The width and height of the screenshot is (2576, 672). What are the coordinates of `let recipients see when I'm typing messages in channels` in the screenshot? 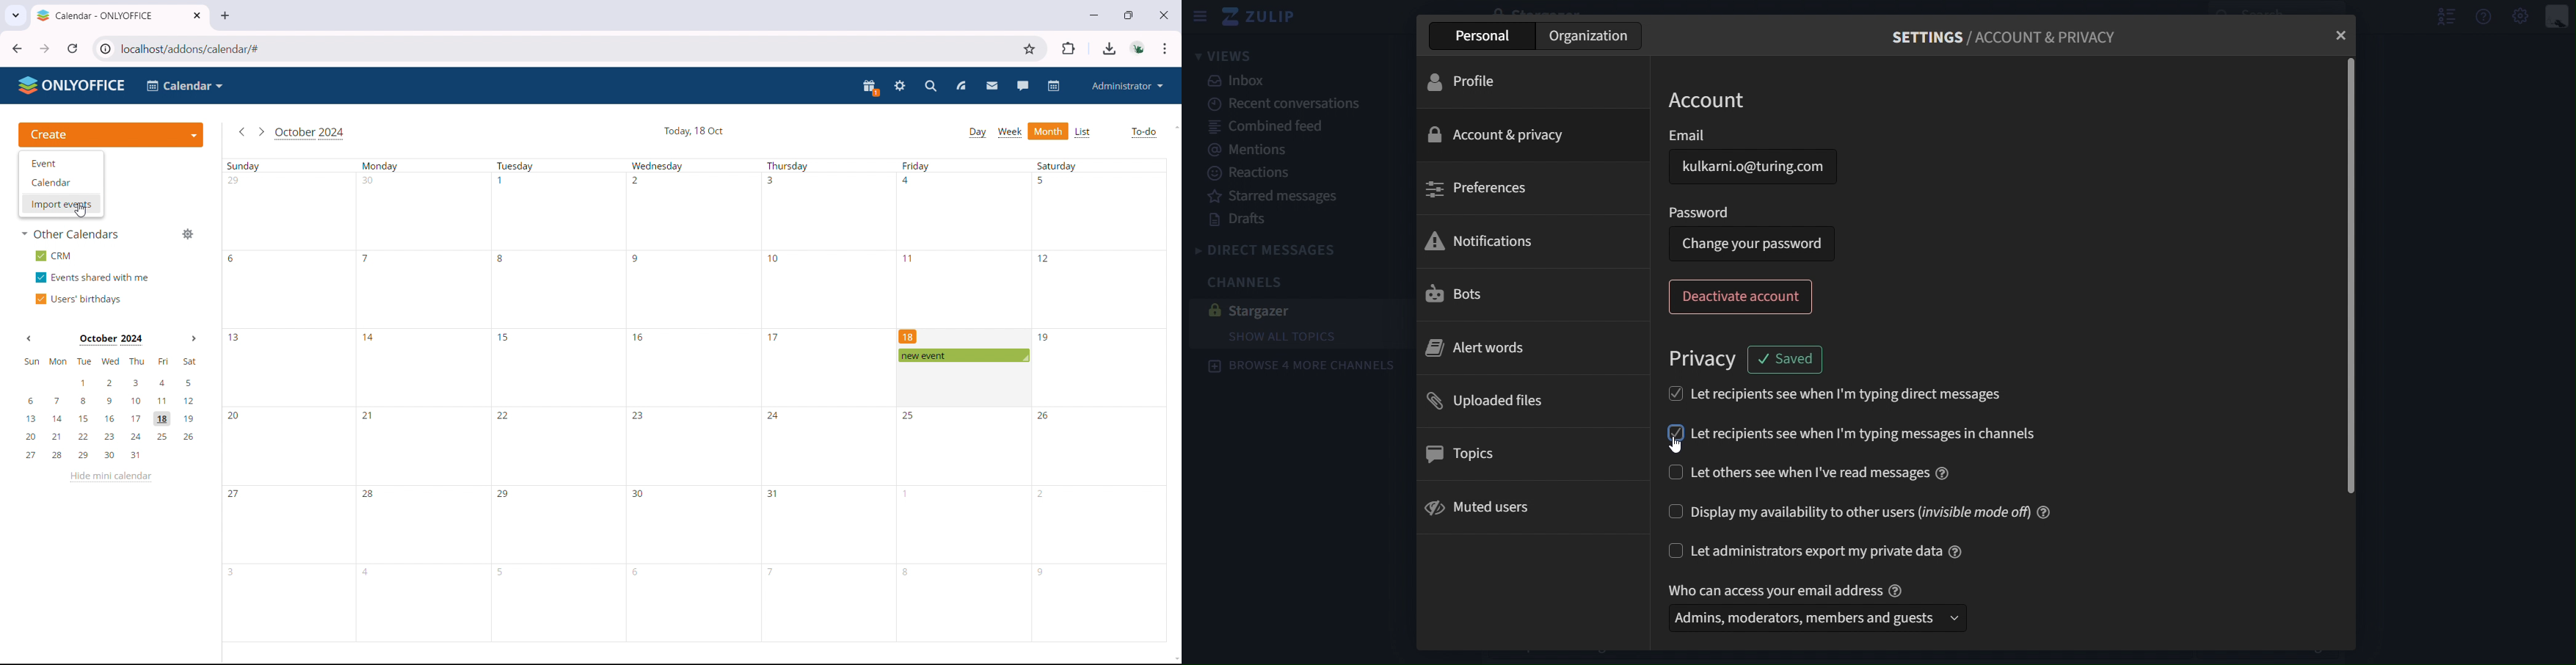 It's located at (1850, 434).